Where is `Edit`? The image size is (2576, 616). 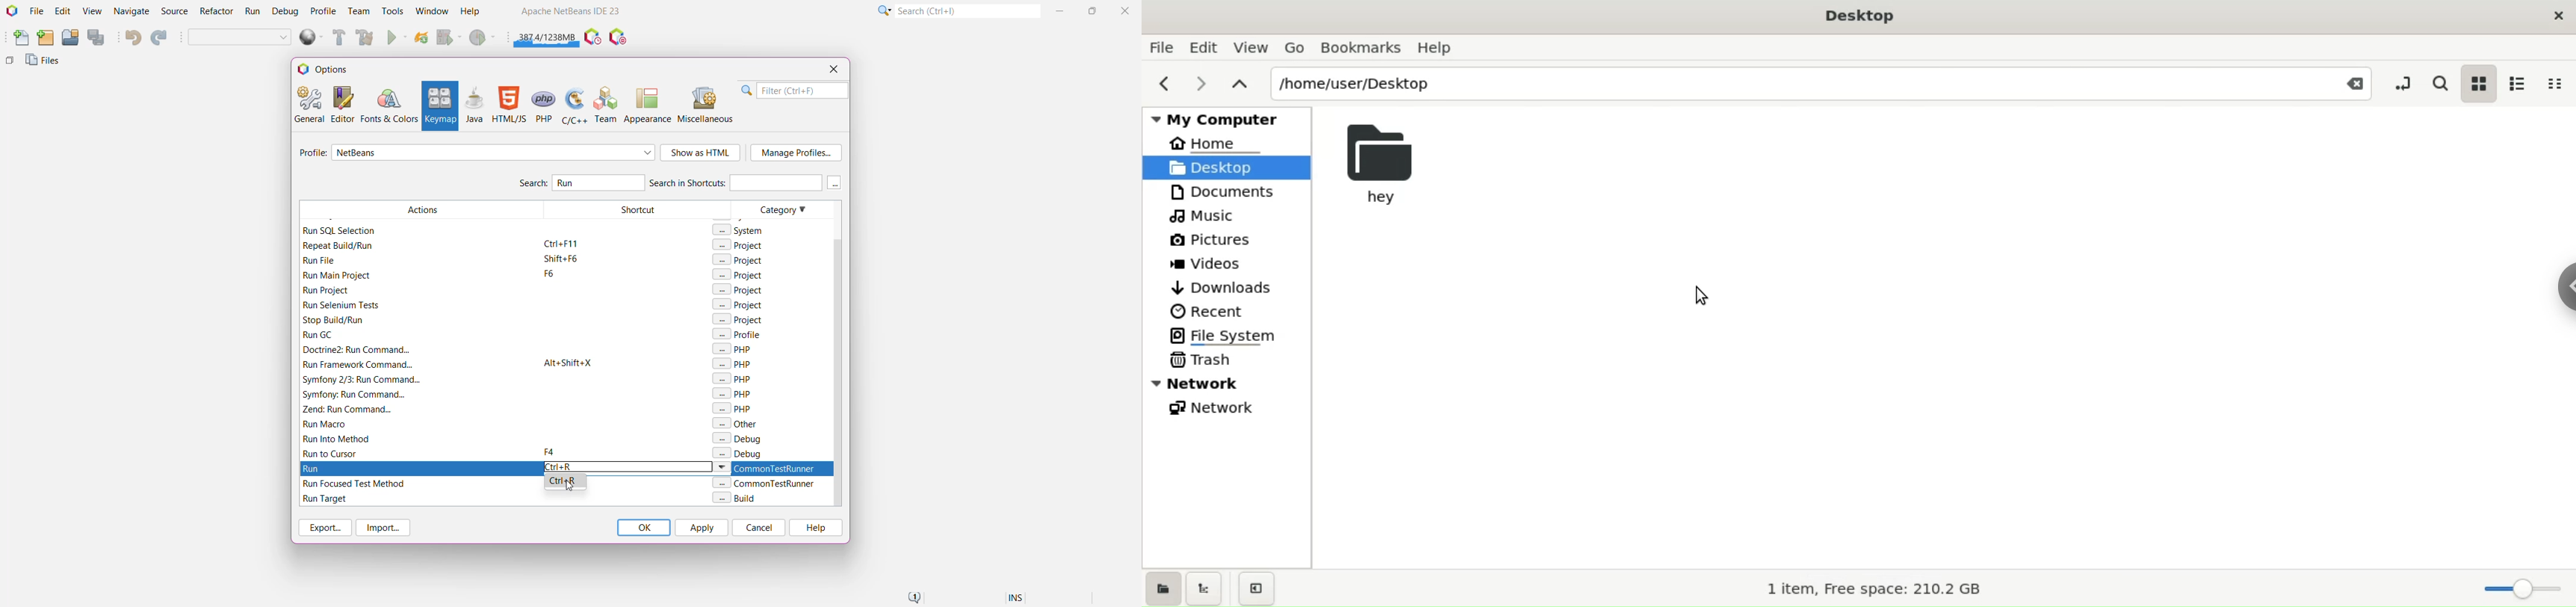
Edit is located at coordinates (62, 12).